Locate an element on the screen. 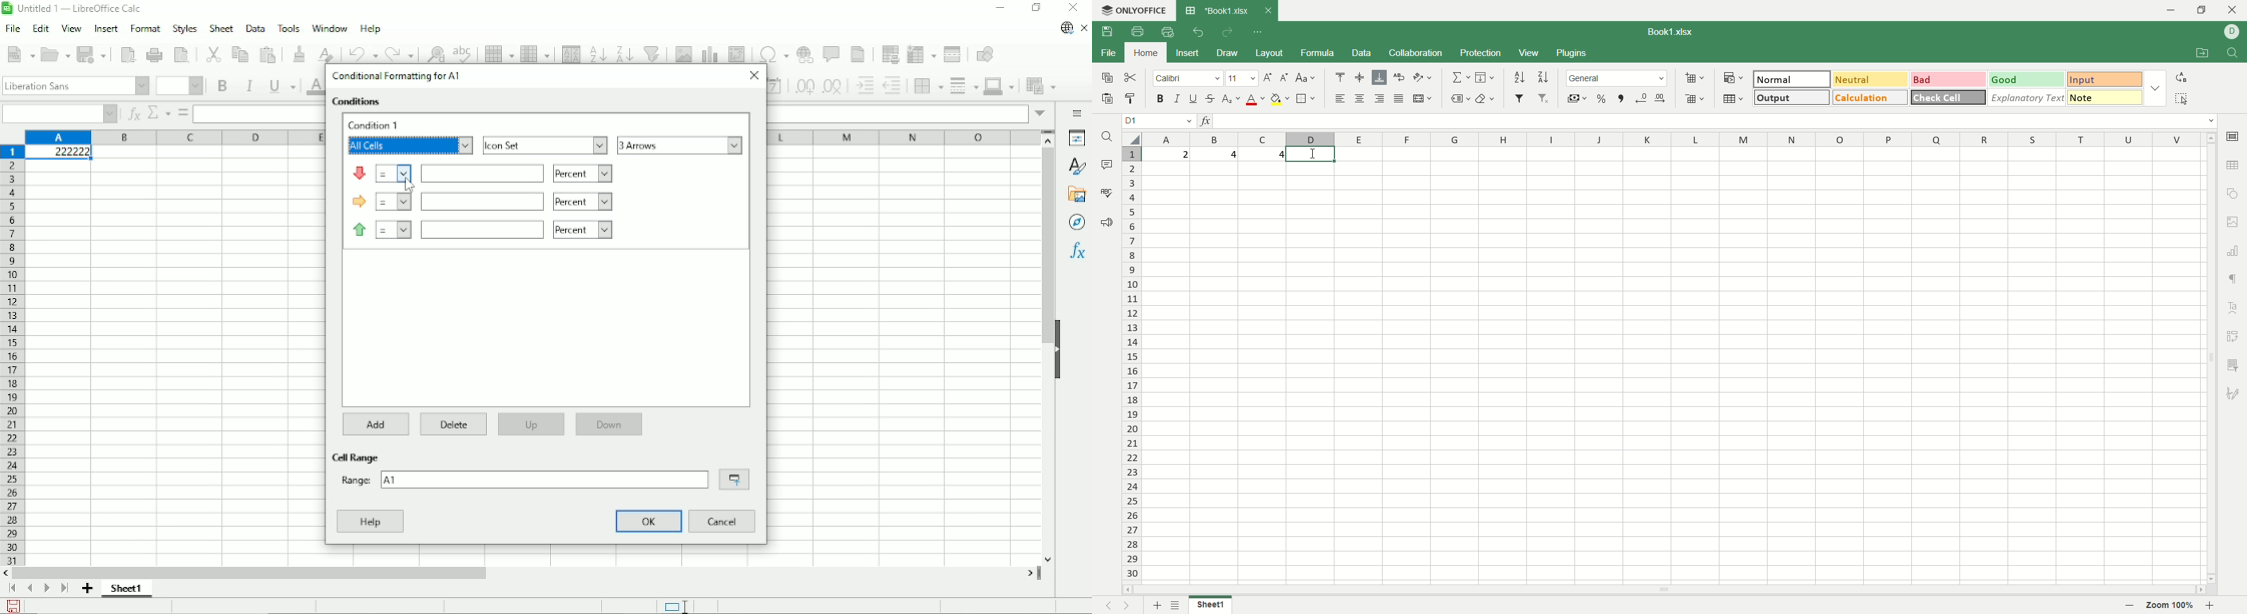  range: A1 is located at coordinates (522, 479).